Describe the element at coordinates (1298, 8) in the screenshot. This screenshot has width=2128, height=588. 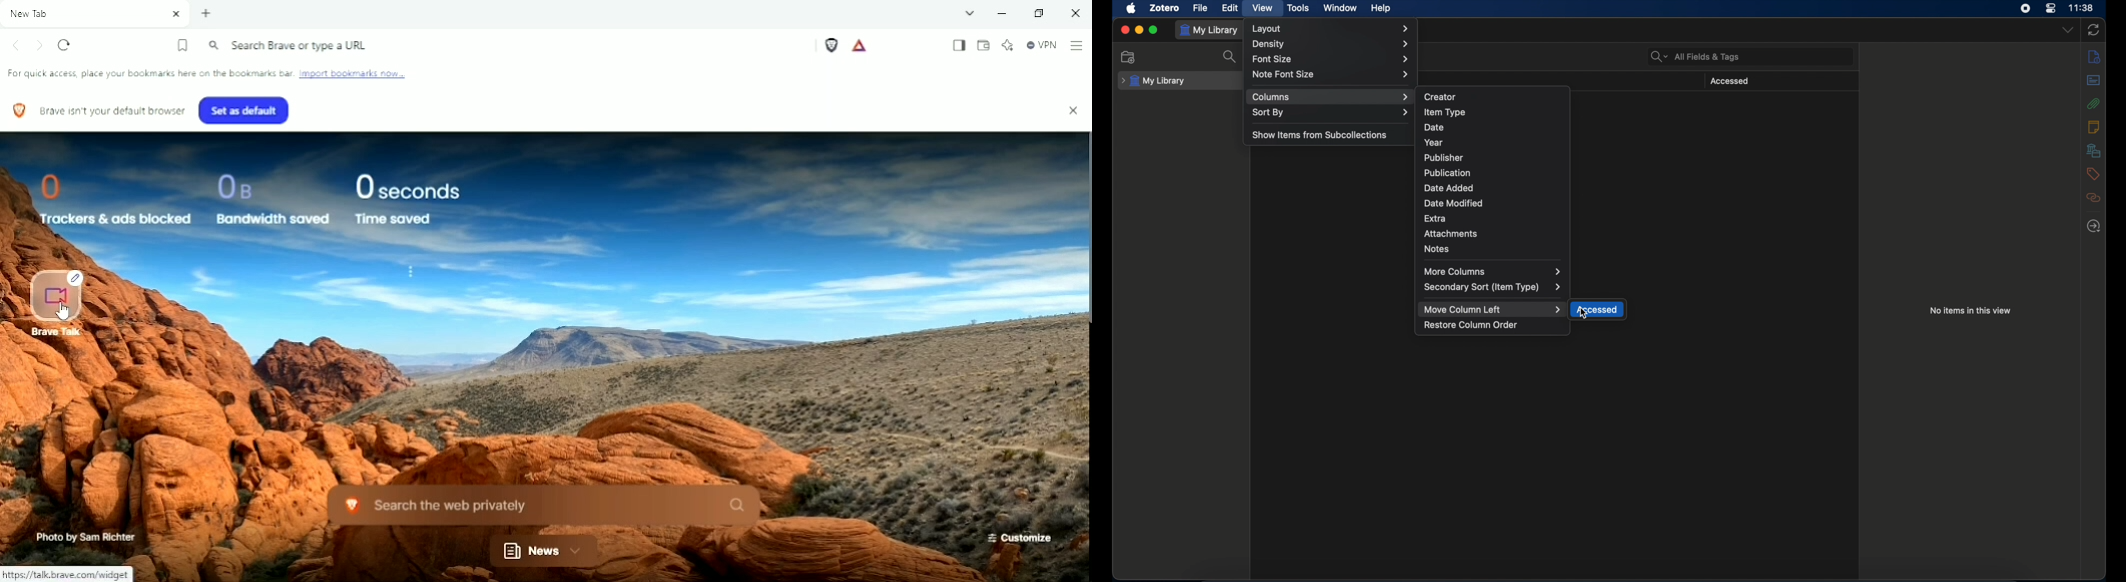
I see `tools` at that location.